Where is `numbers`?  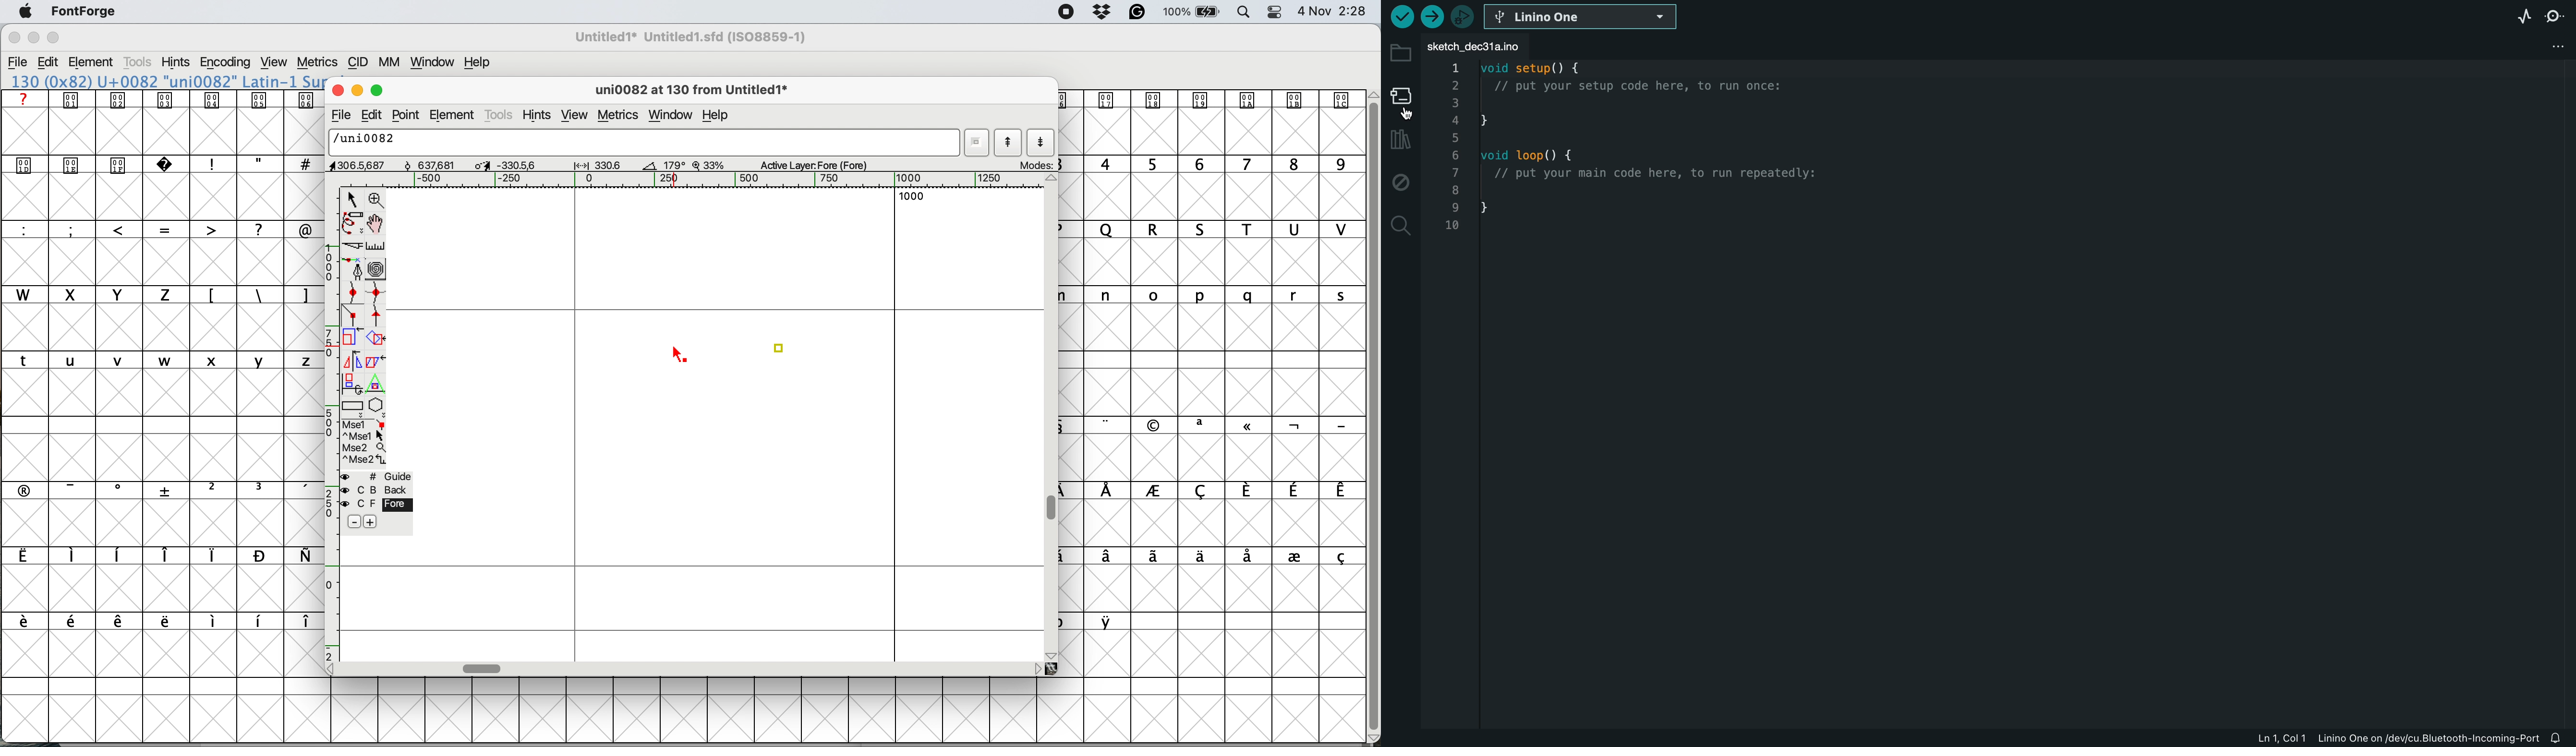 numbers is located at coordinates (1214, 163).